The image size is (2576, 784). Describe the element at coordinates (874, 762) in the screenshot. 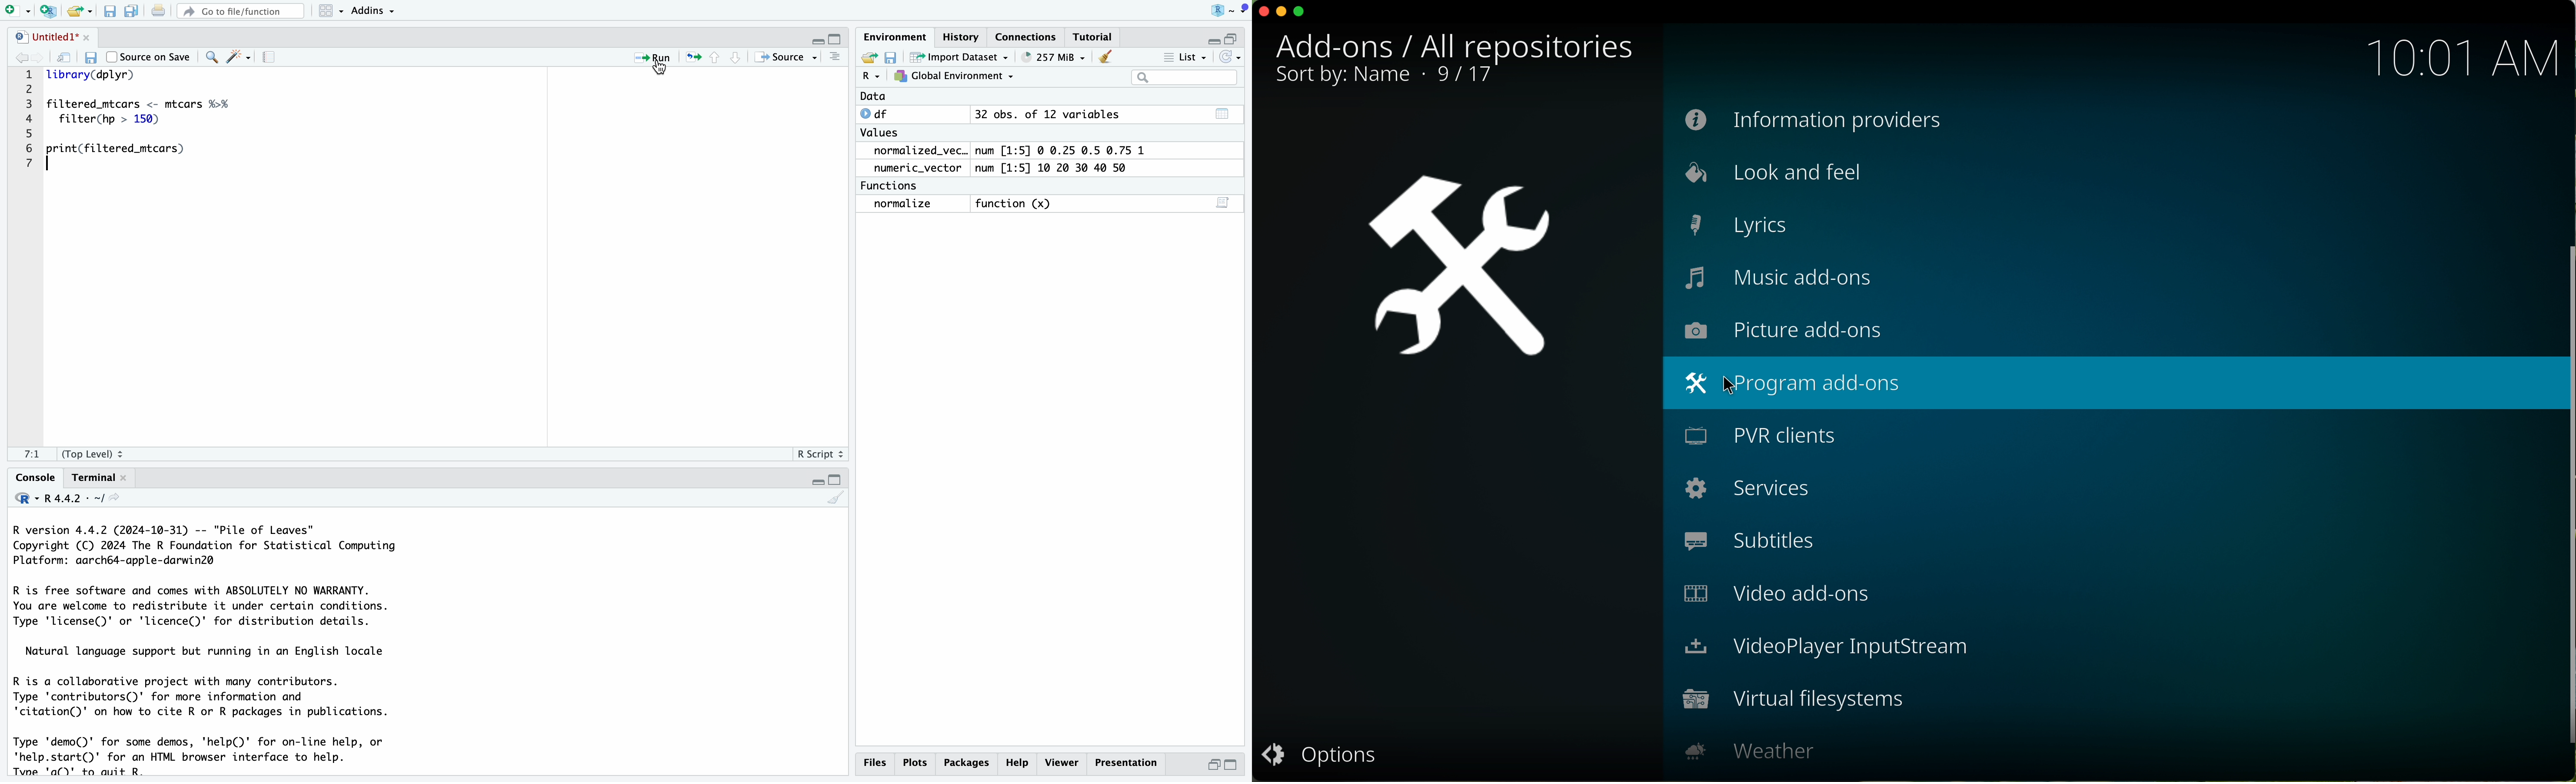

I see `Files` at that location.